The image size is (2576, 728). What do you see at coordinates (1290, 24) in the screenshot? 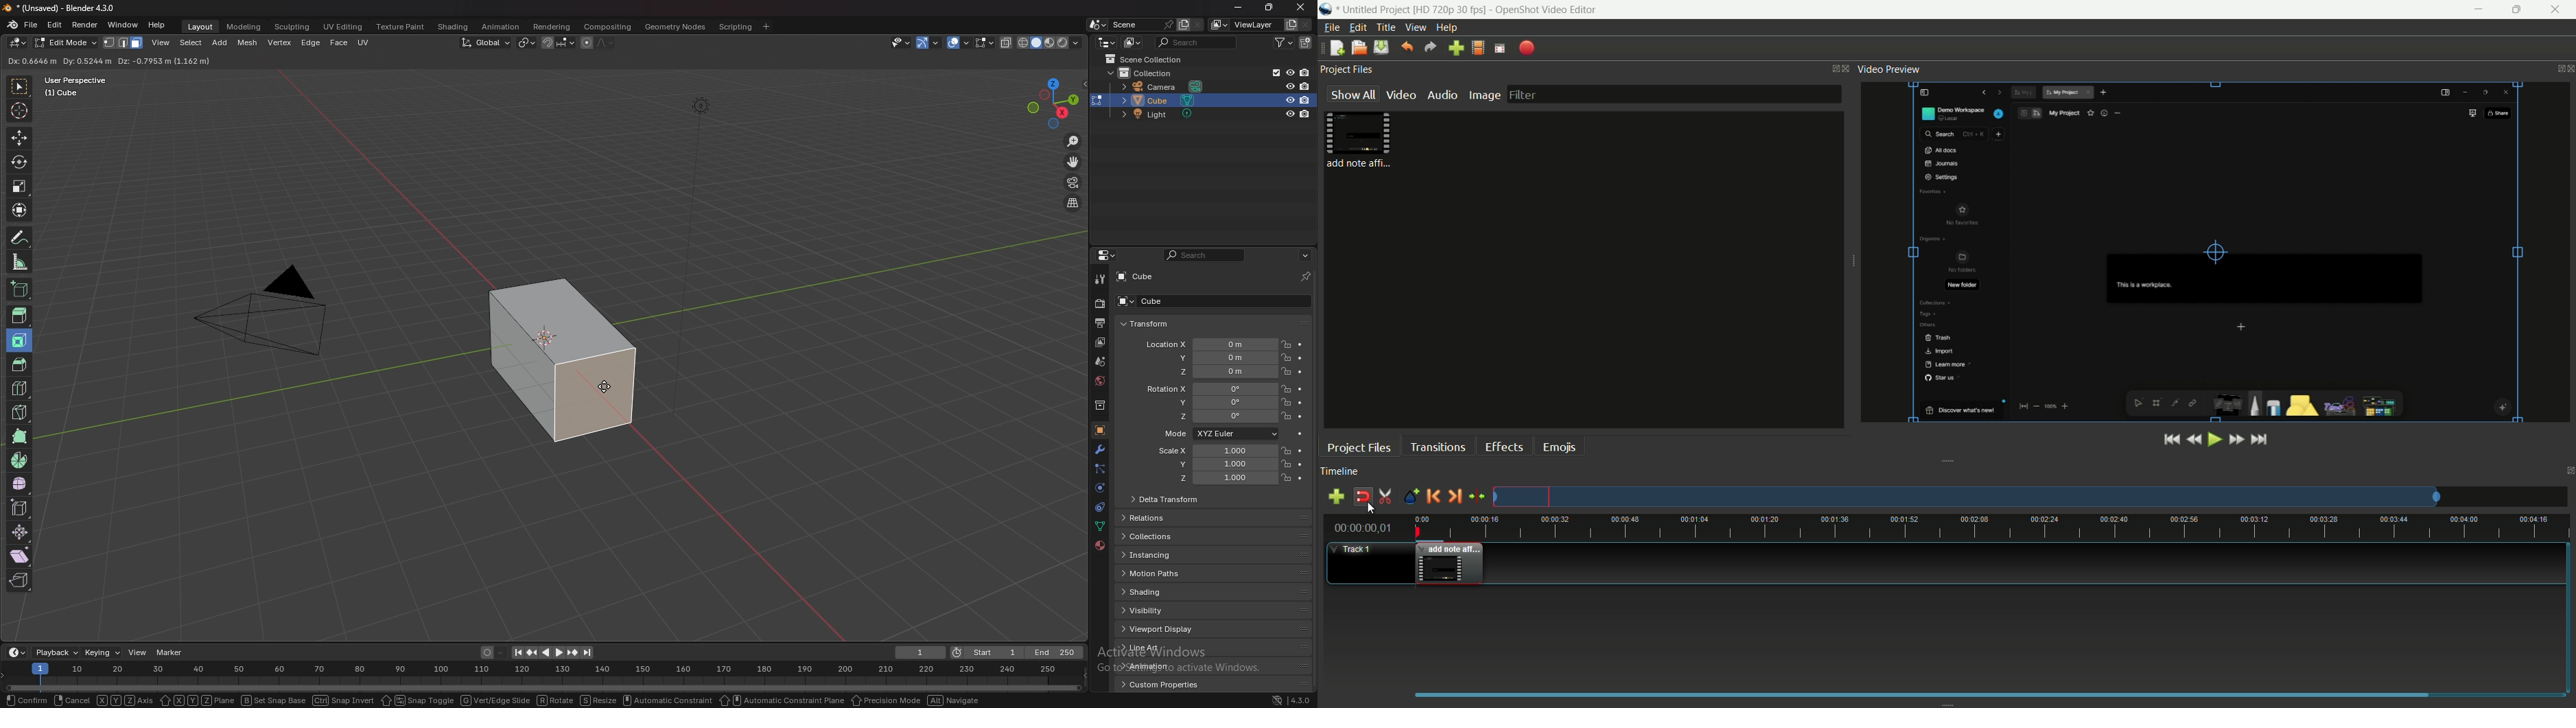
I see `add view layer` at bounding box center [1290, 24].